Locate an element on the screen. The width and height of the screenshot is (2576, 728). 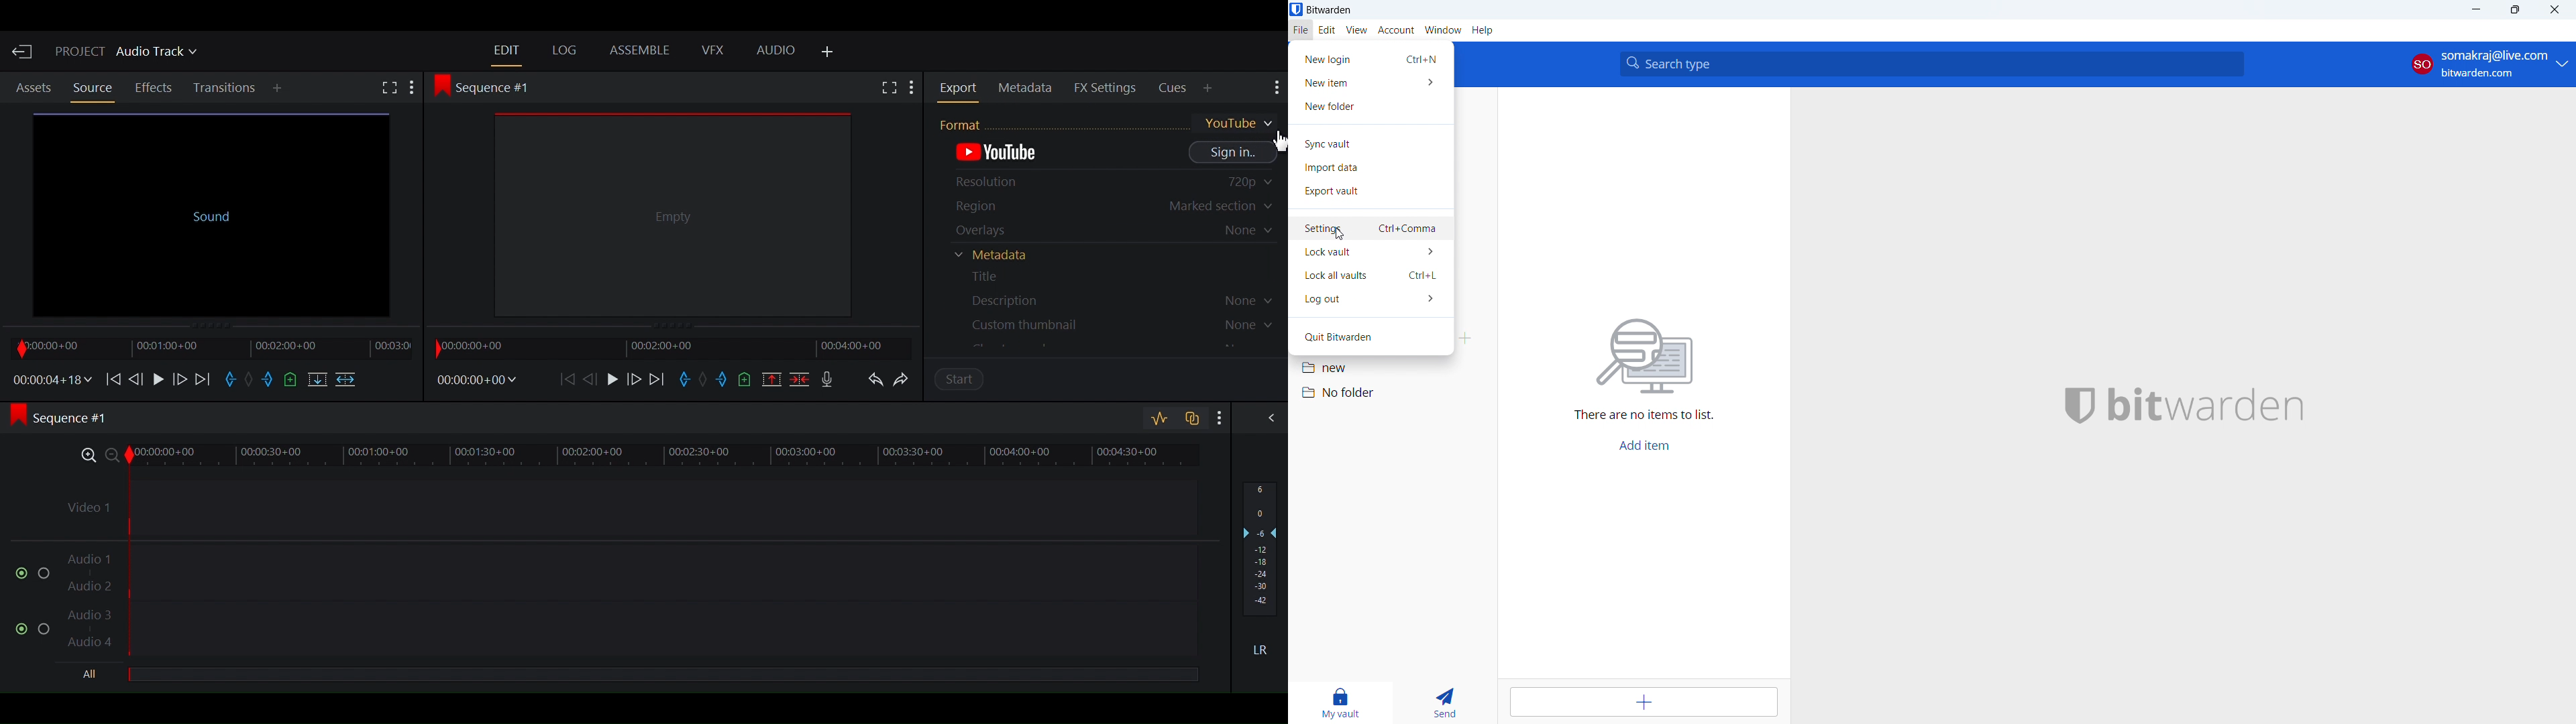
Add Panel is located at coordinates (280, 89).